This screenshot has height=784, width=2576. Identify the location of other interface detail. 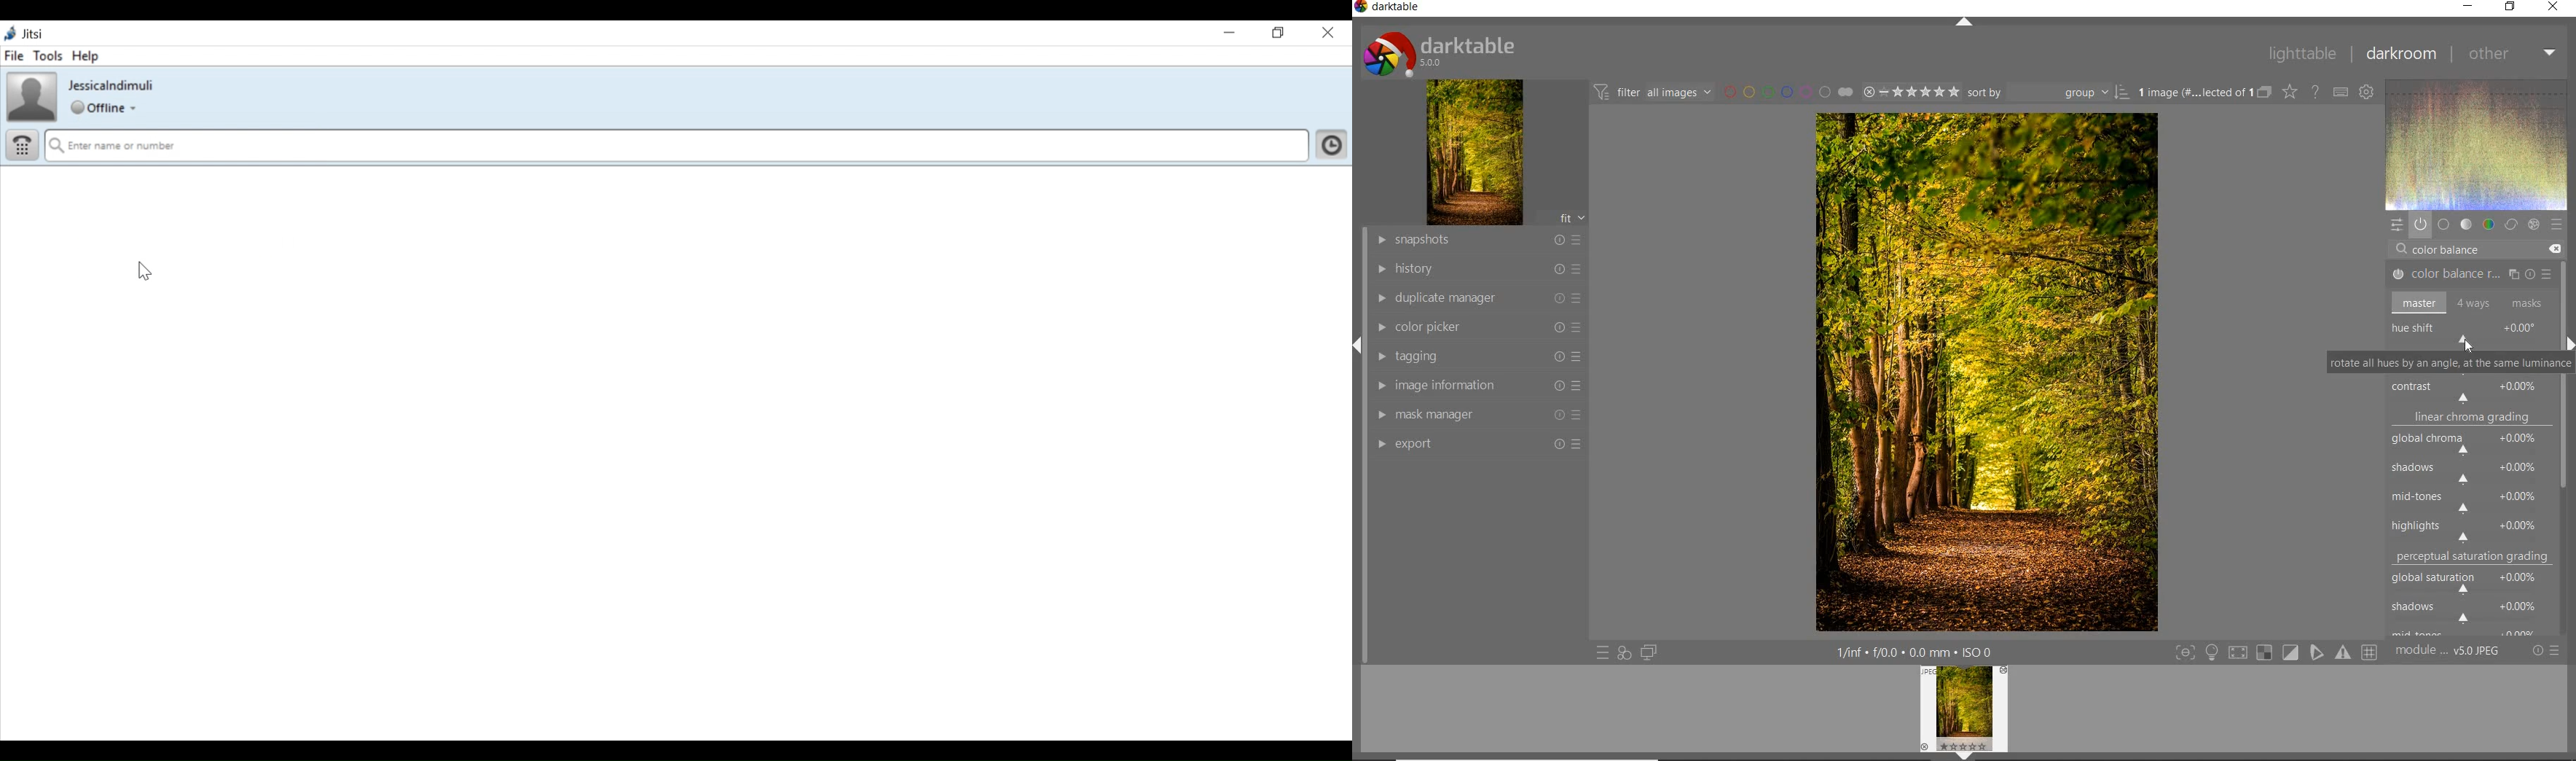
(1917, 652).